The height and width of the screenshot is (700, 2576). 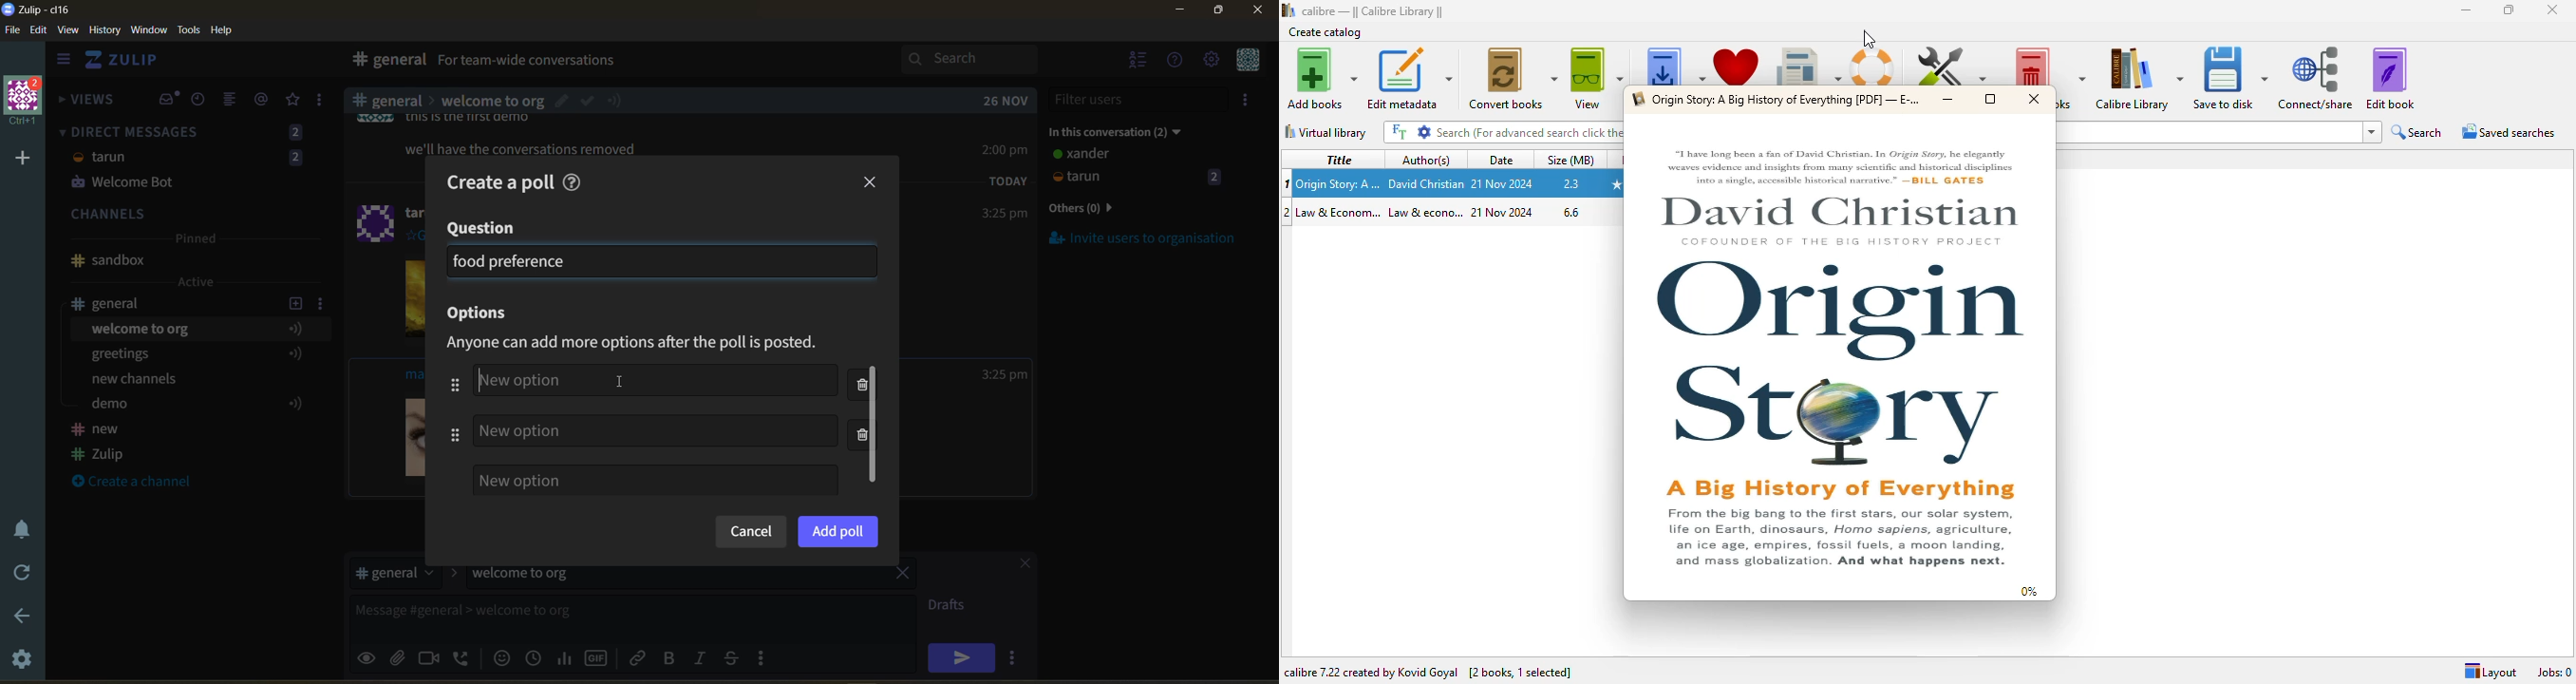 I want to click on view, so click(x=1595, y=79).